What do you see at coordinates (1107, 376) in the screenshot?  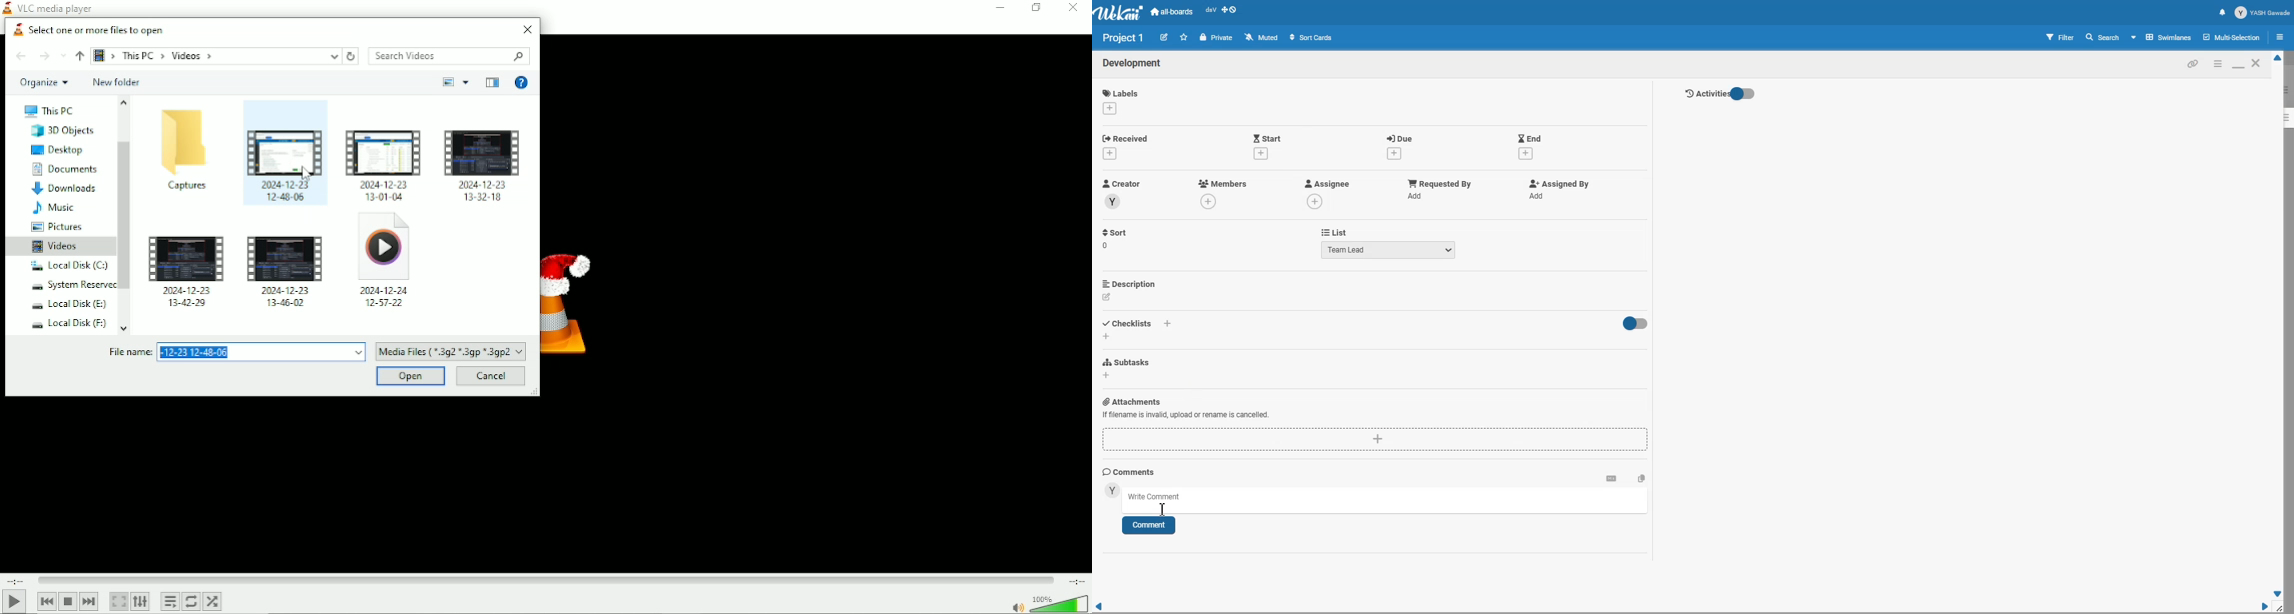 I see `add` at bounding box center [1107, 376].